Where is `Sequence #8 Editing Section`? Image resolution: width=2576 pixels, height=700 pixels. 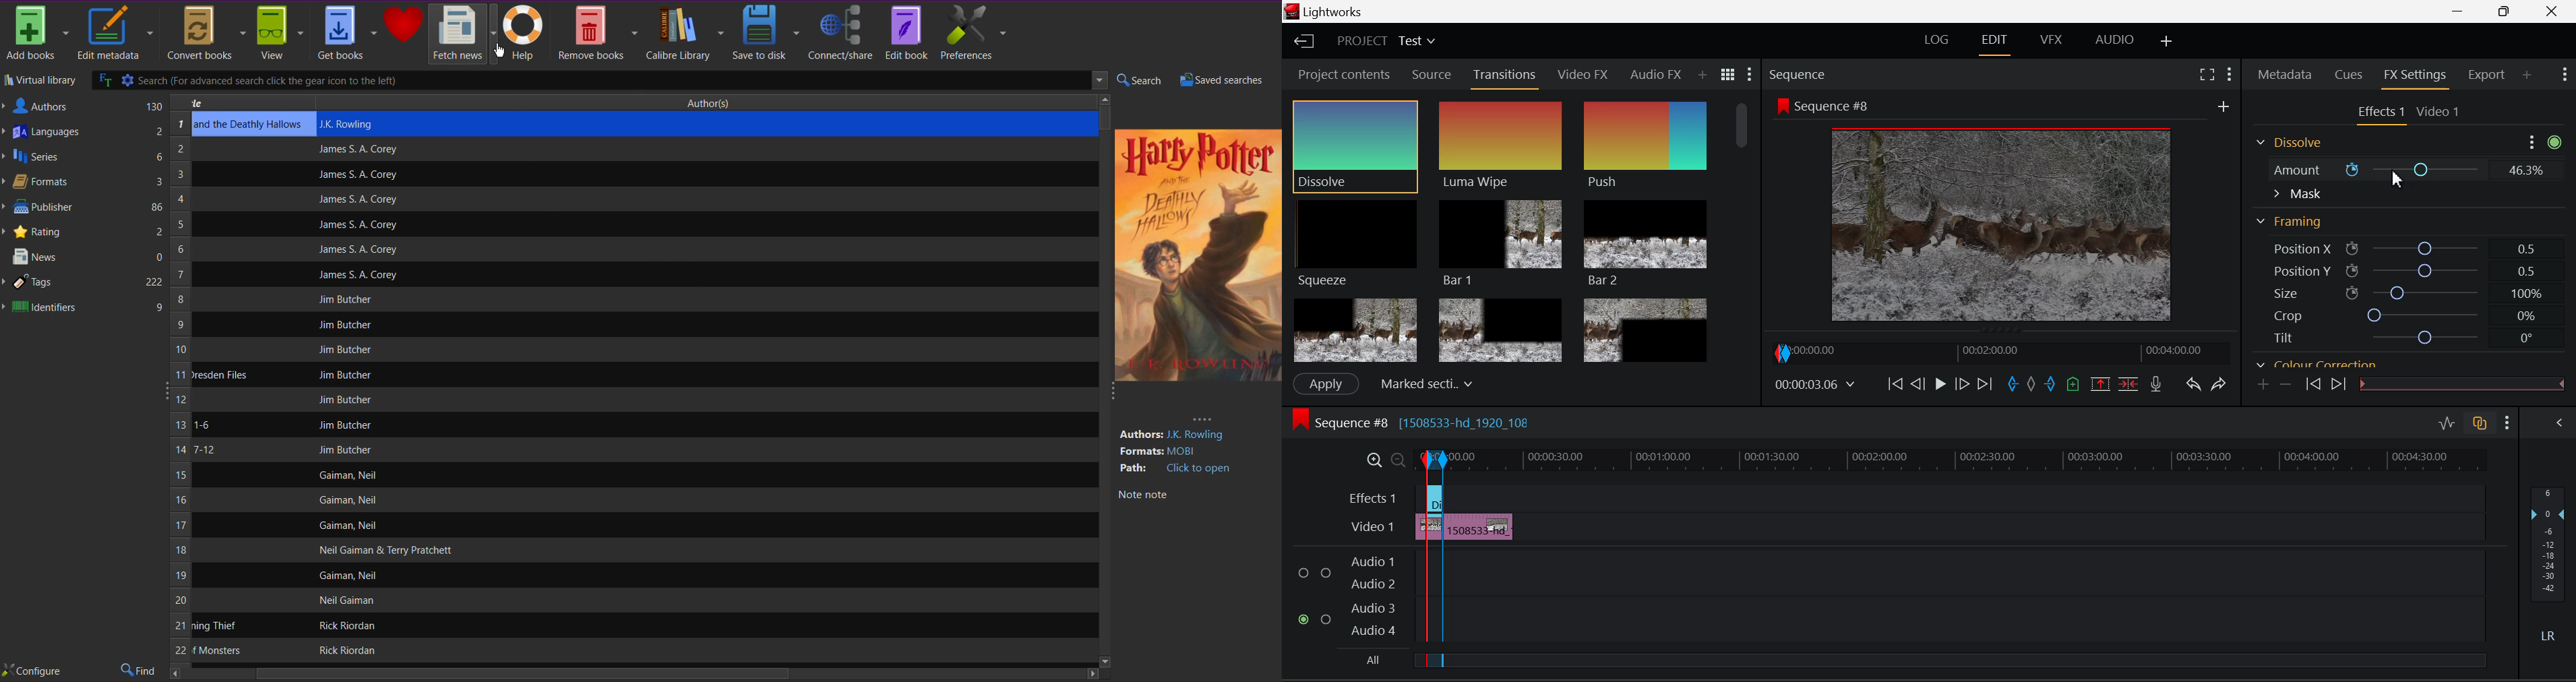
Sequence #8 Editing Section is located at coordinates (1452, 425).